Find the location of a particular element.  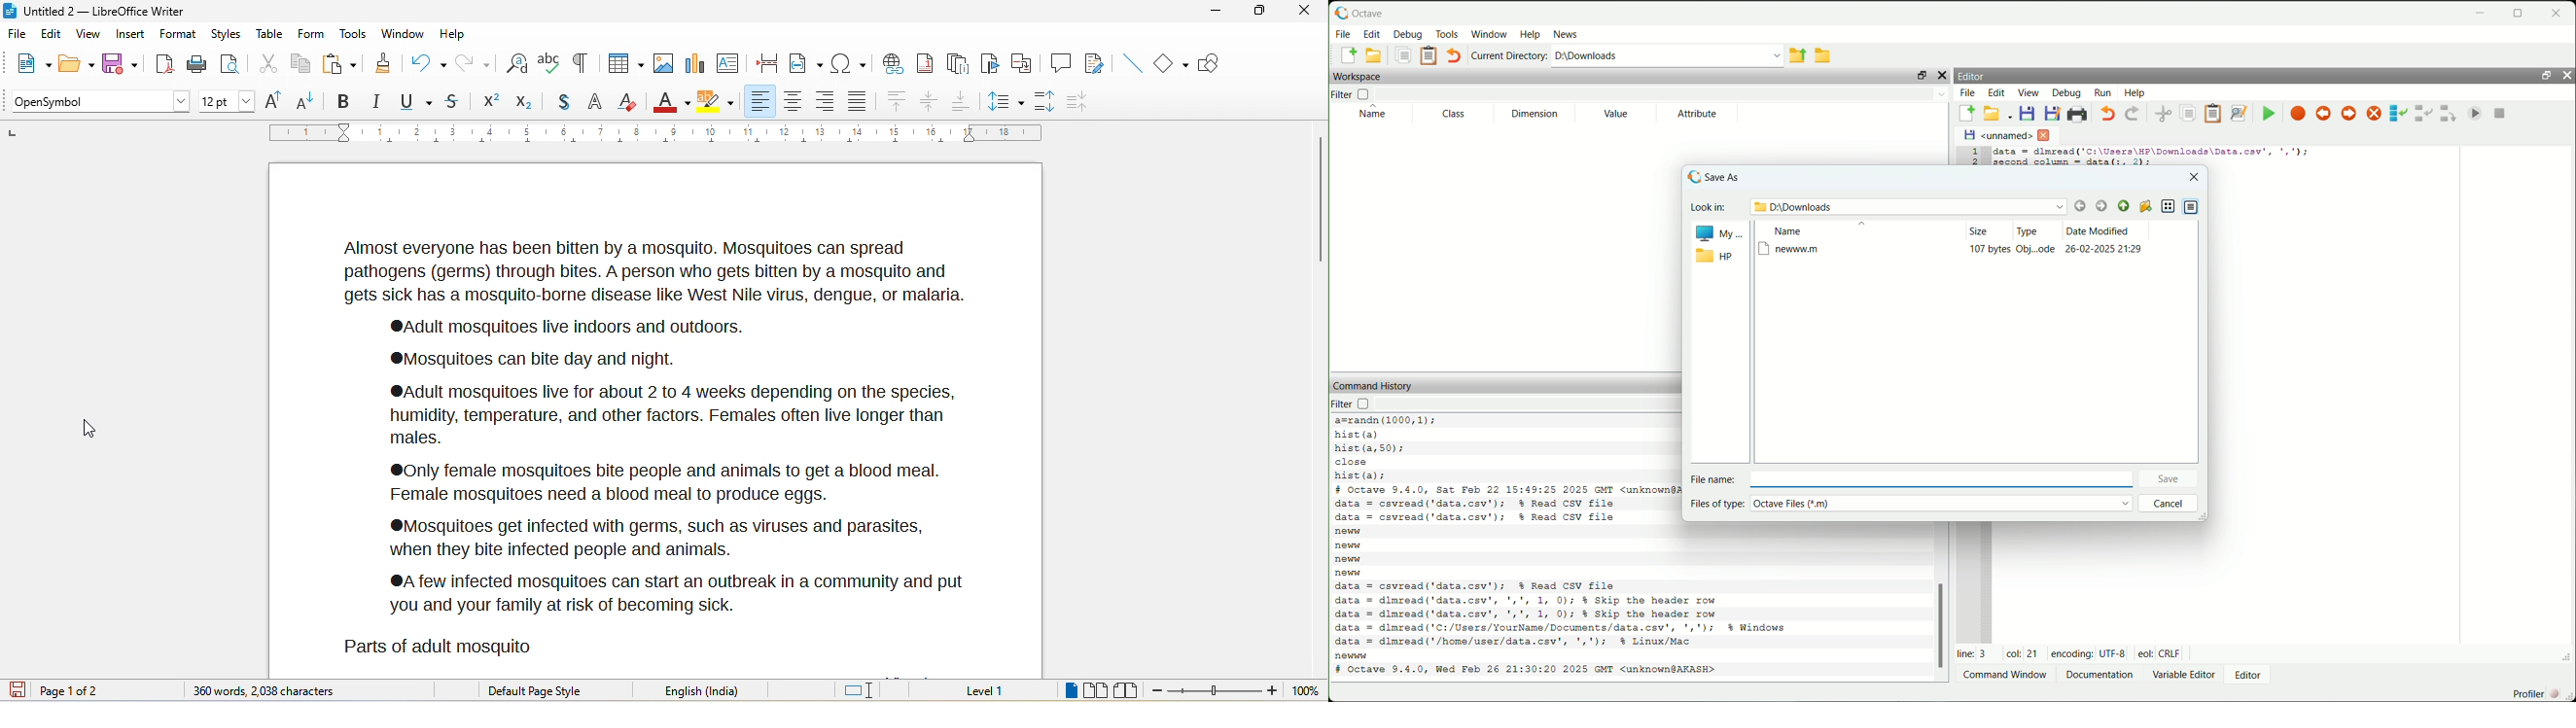

cursor is located at coordinates (86, 425).